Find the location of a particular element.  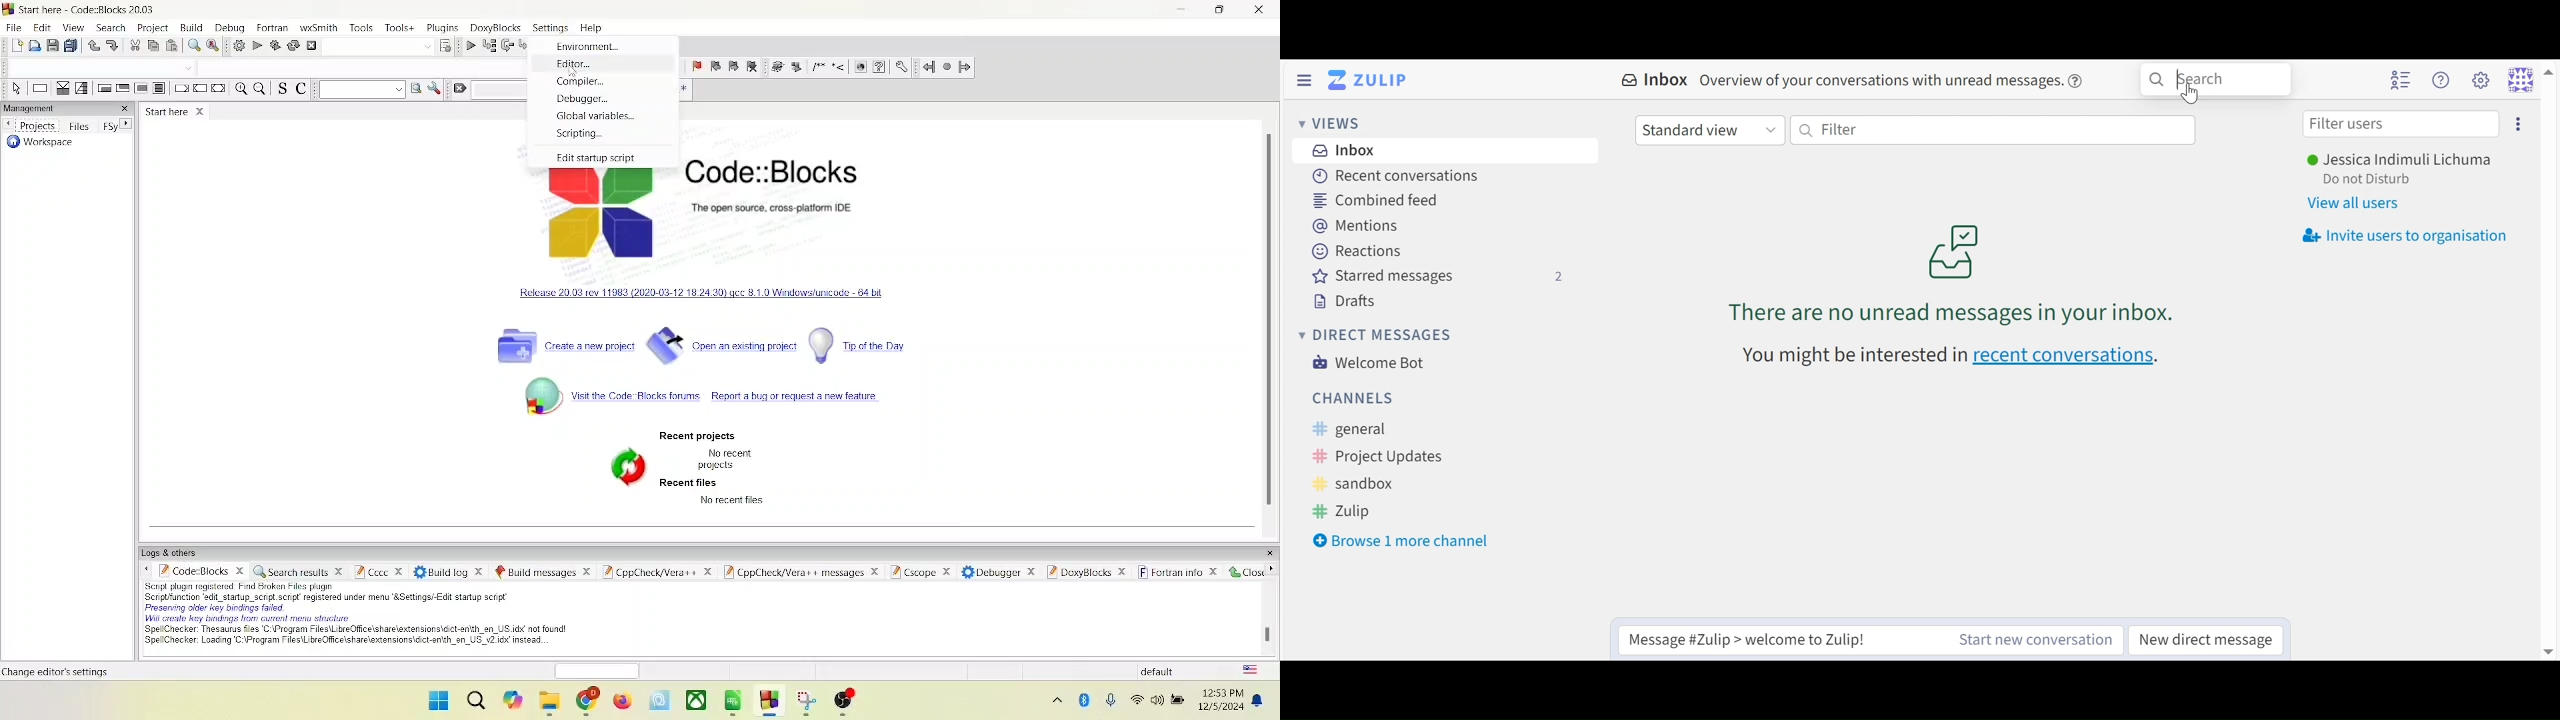

Inbox is located at coordinates (1342, 149).